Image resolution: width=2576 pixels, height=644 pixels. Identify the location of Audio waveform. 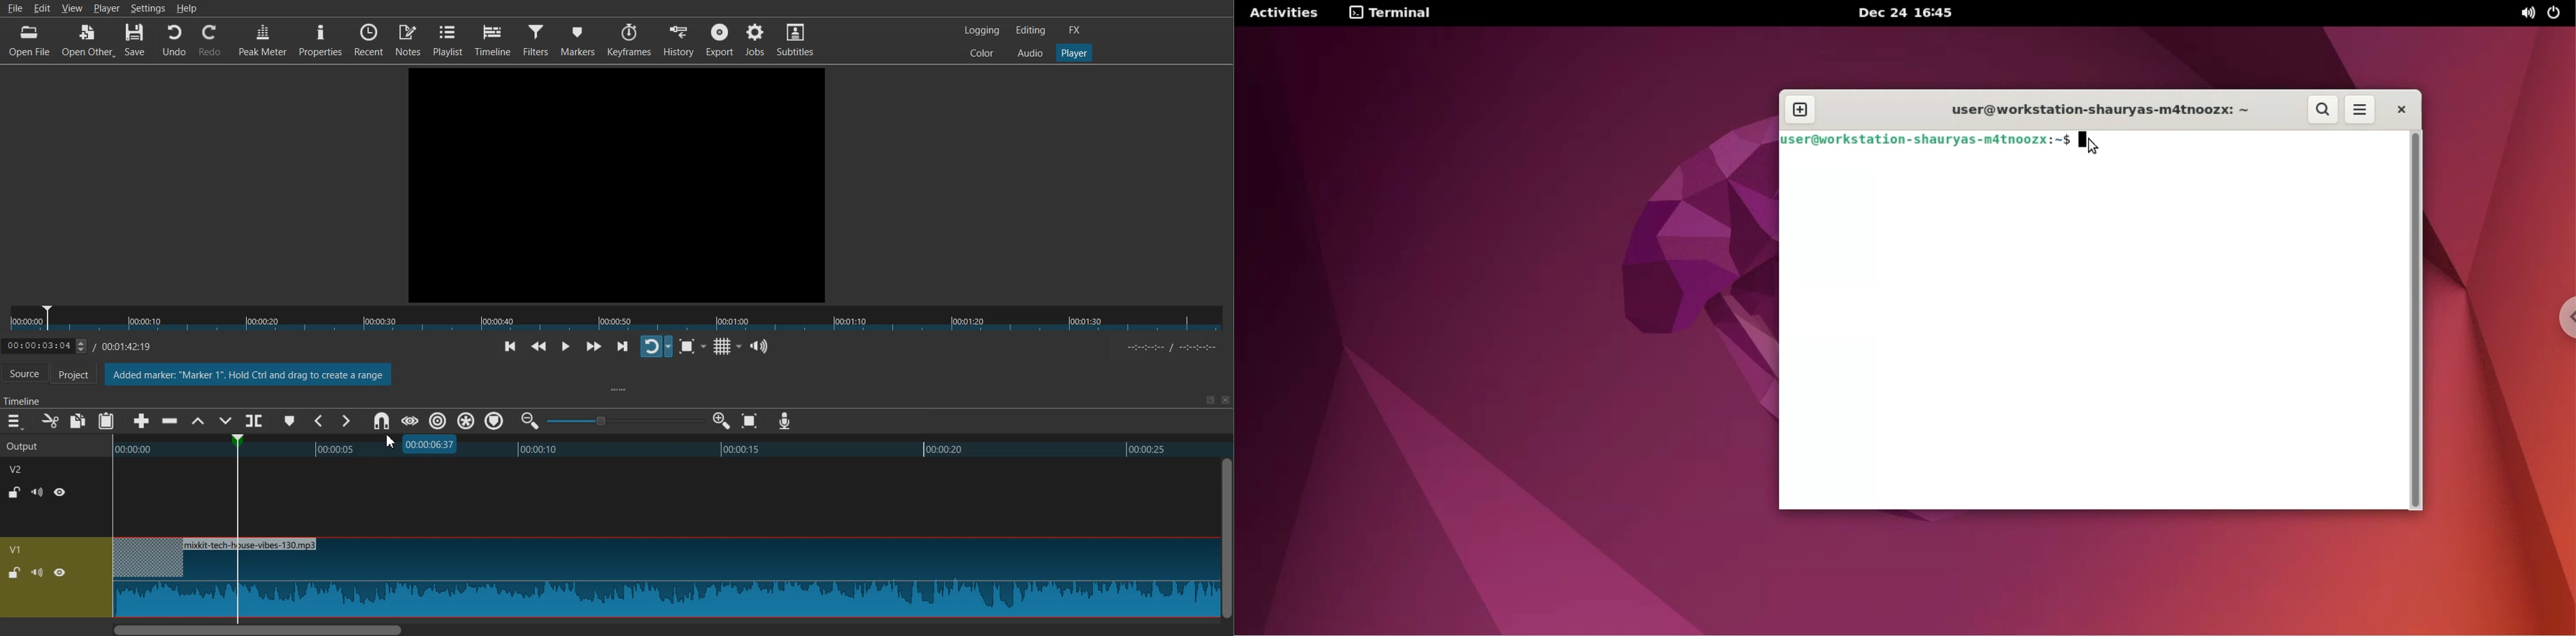
(665, 578).